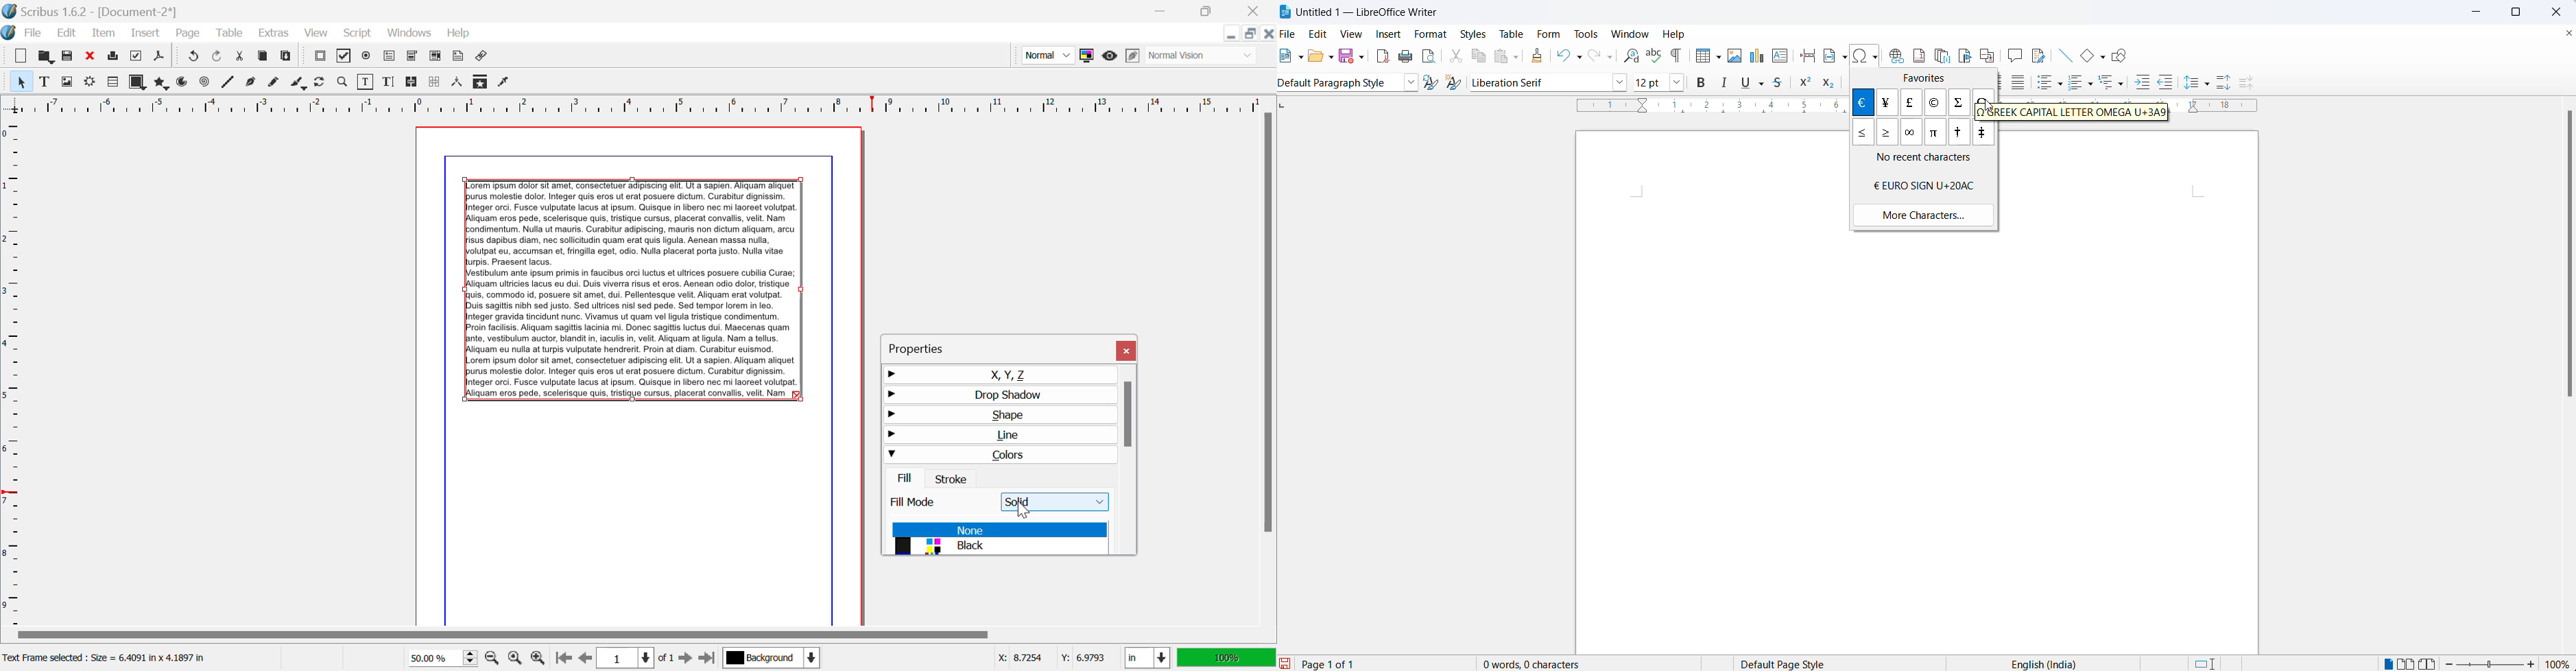 The height and width of the screenshot is (672, 2576). I want to click on export as pdf, so click(1380, 56).